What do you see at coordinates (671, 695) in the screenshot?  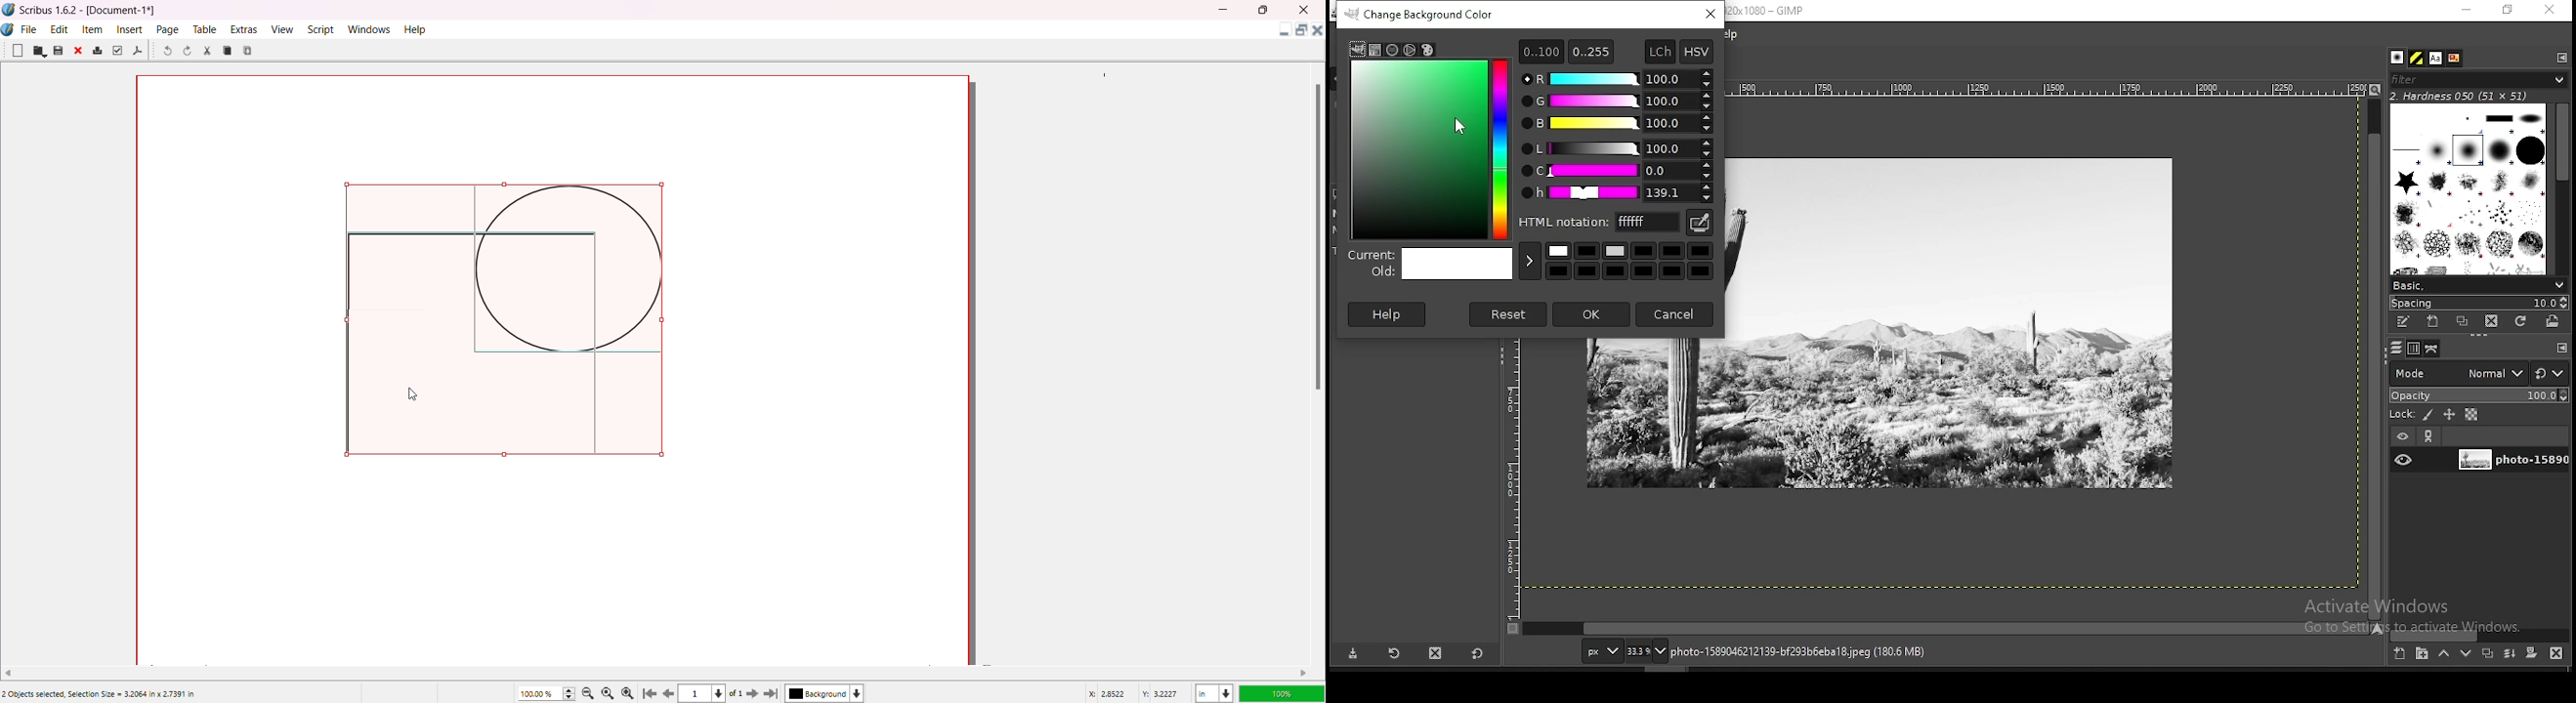 I see `previous` at bounding box center [671, 695].